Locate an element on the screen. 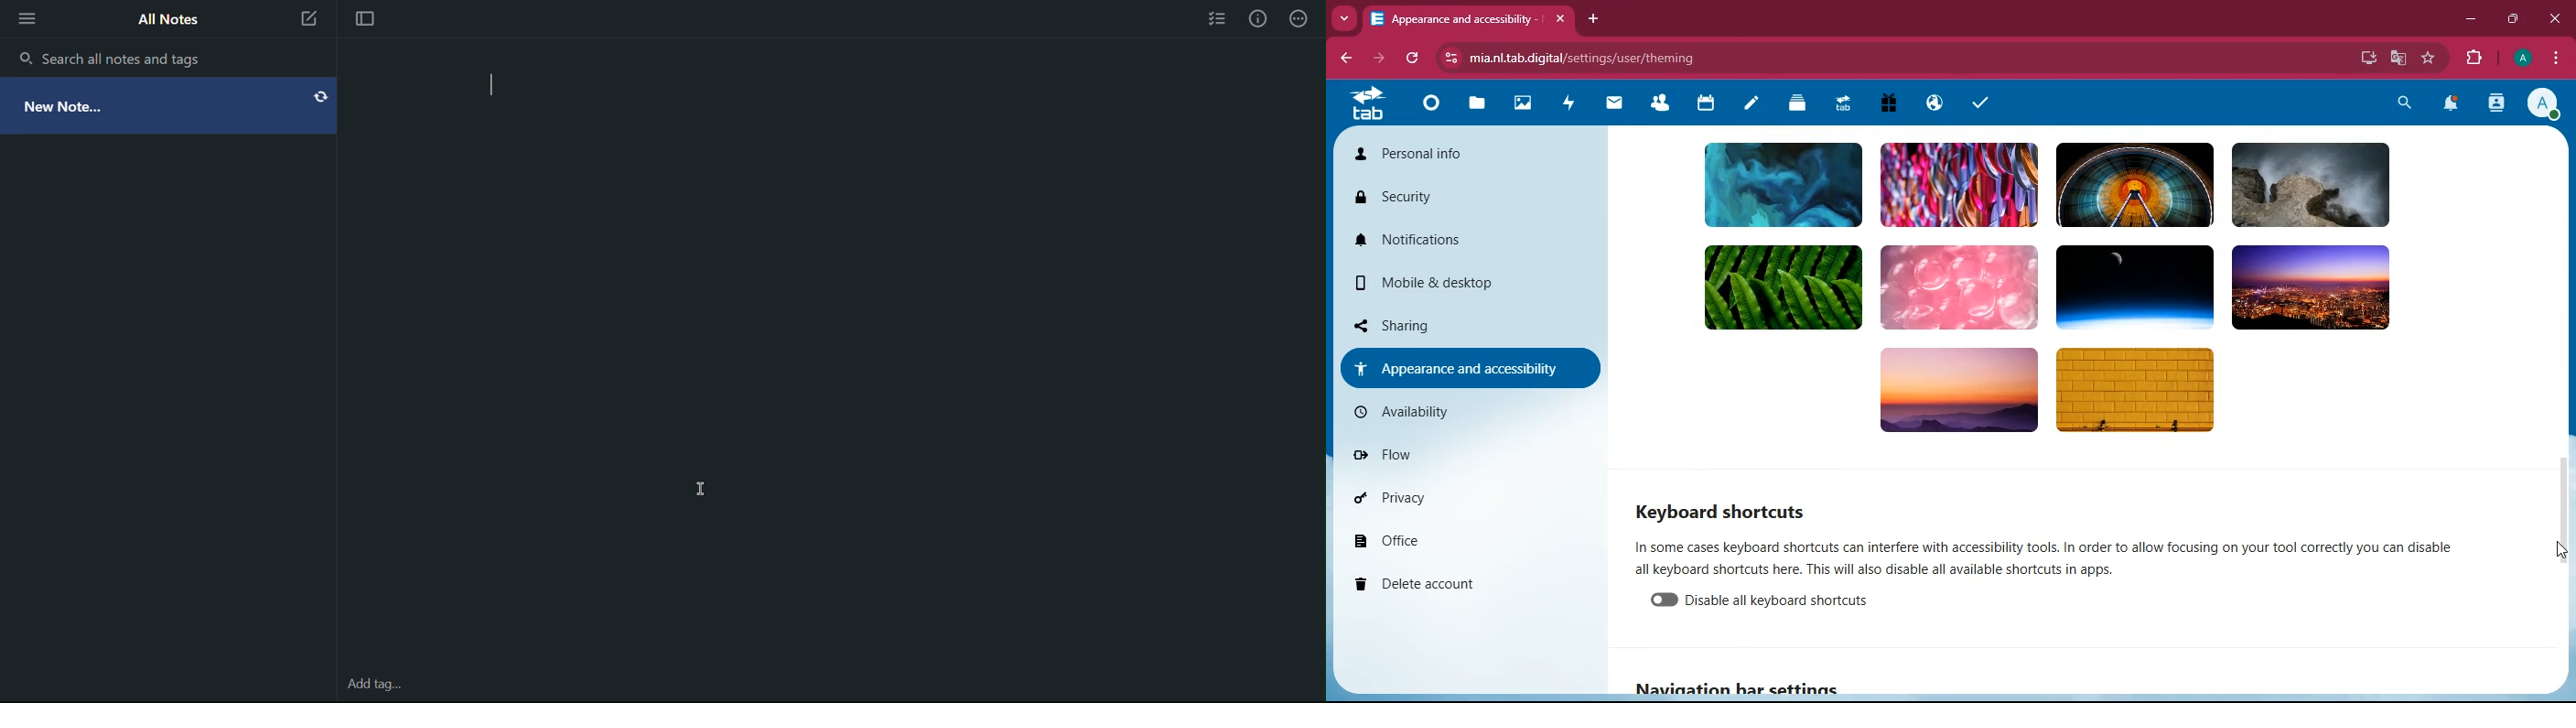 The height and width of the screenshot is (728, 2576). task is located at coordinates (1984, 105).